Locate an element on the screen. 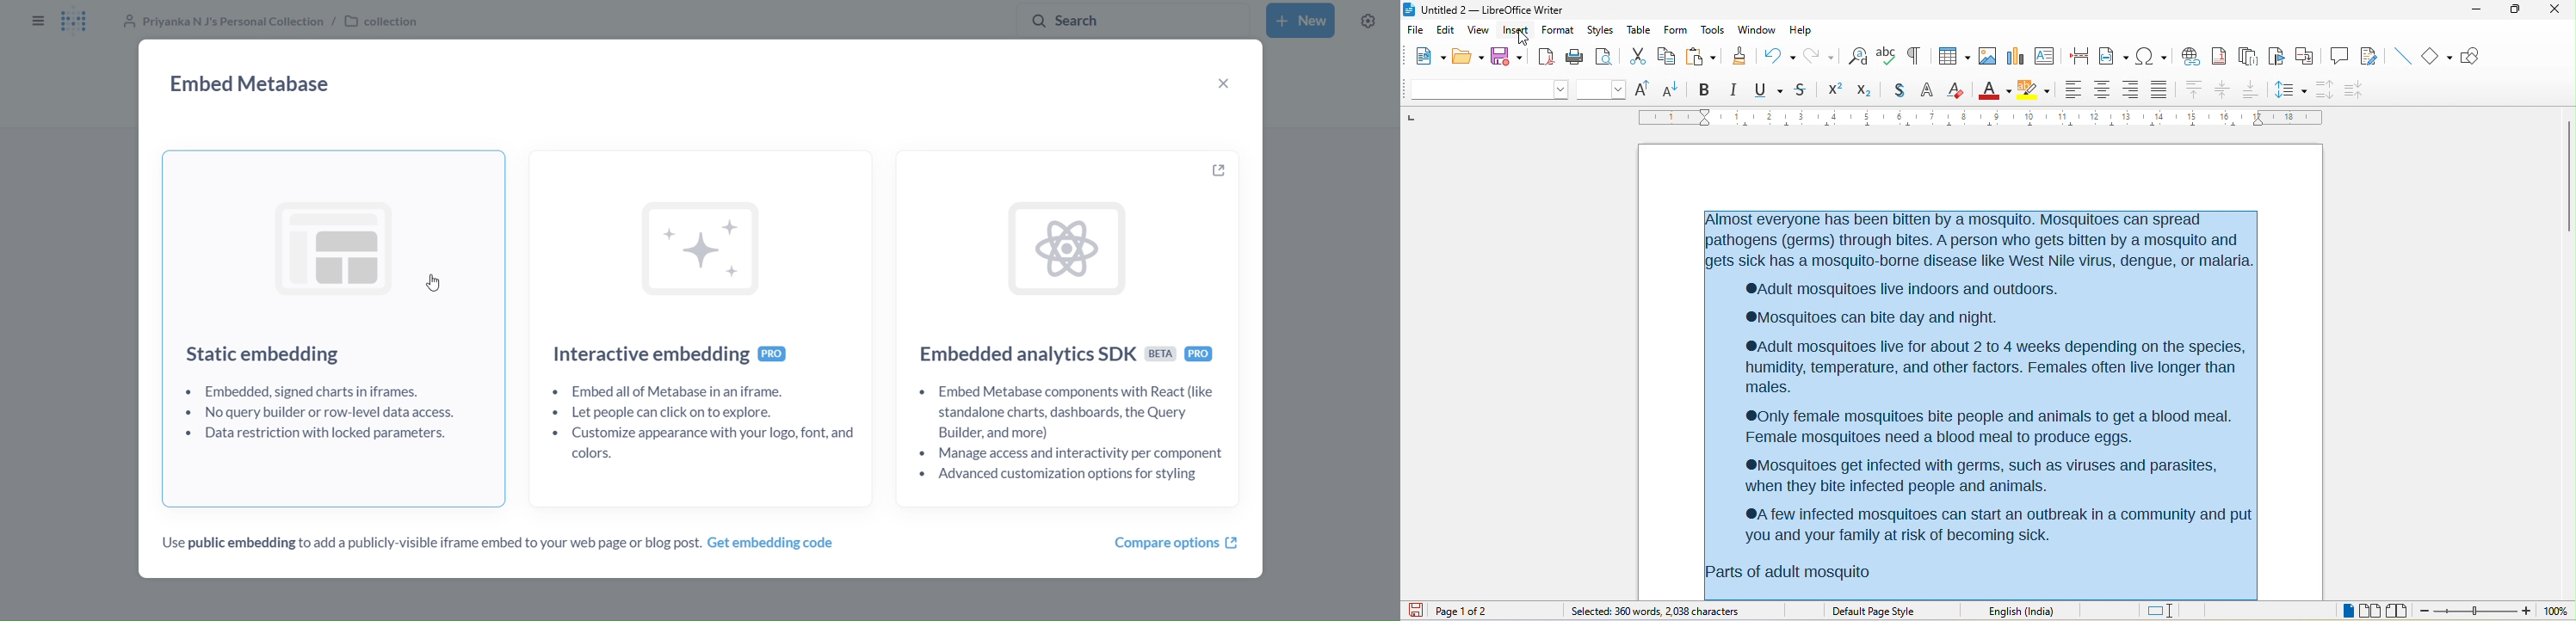 The height and width of the screenshot is (644, 2576). superscript is located at coordinates (1836, 89).